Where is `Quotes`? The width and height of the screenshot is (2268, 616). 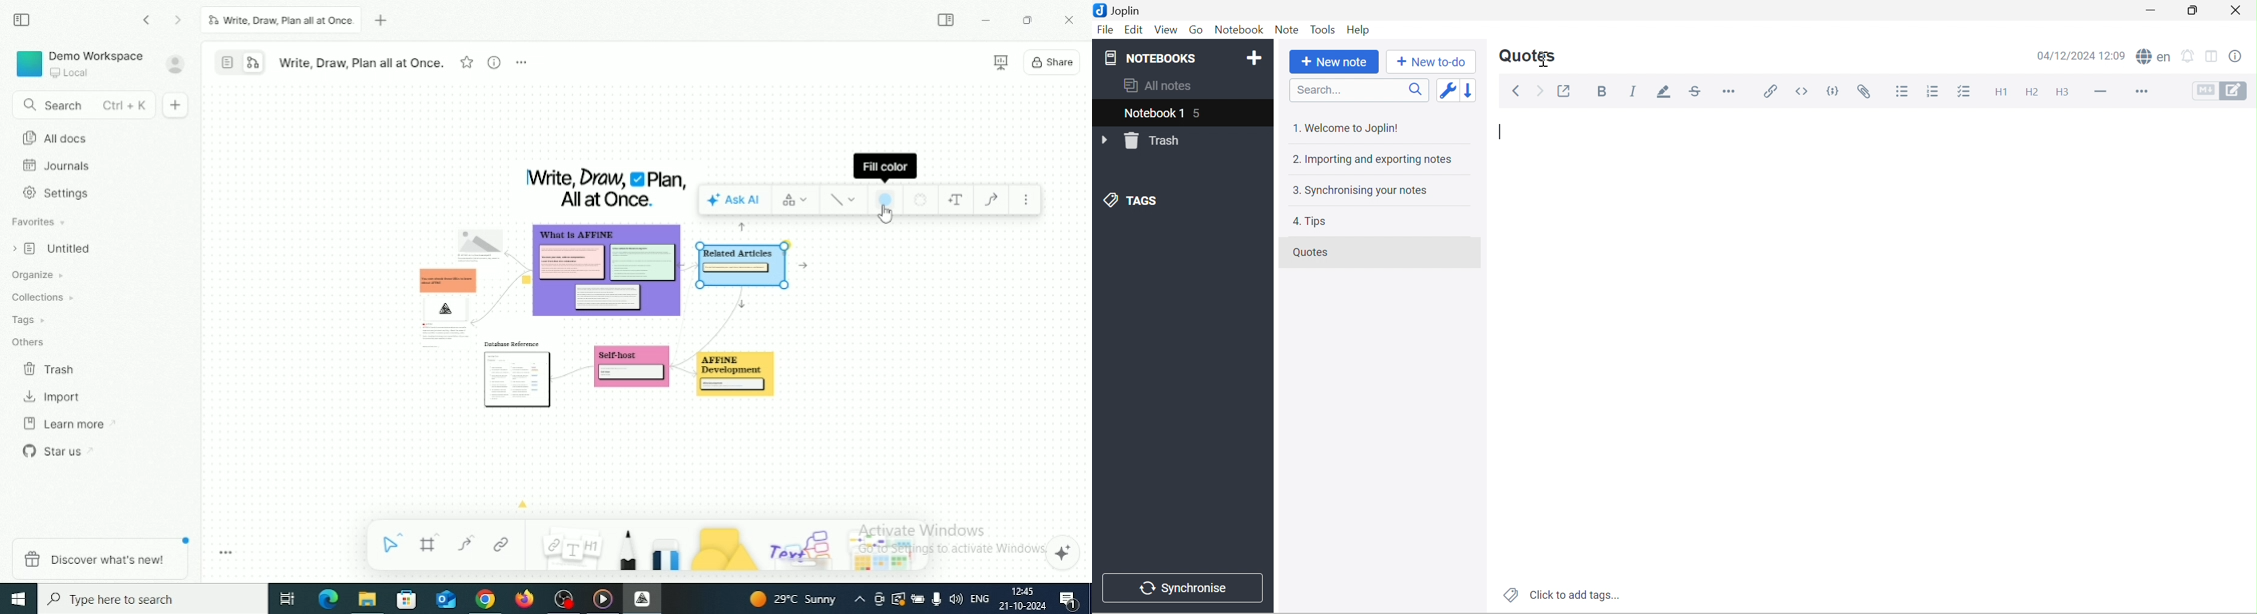
Quotes is located at coordinates (1530, 57).